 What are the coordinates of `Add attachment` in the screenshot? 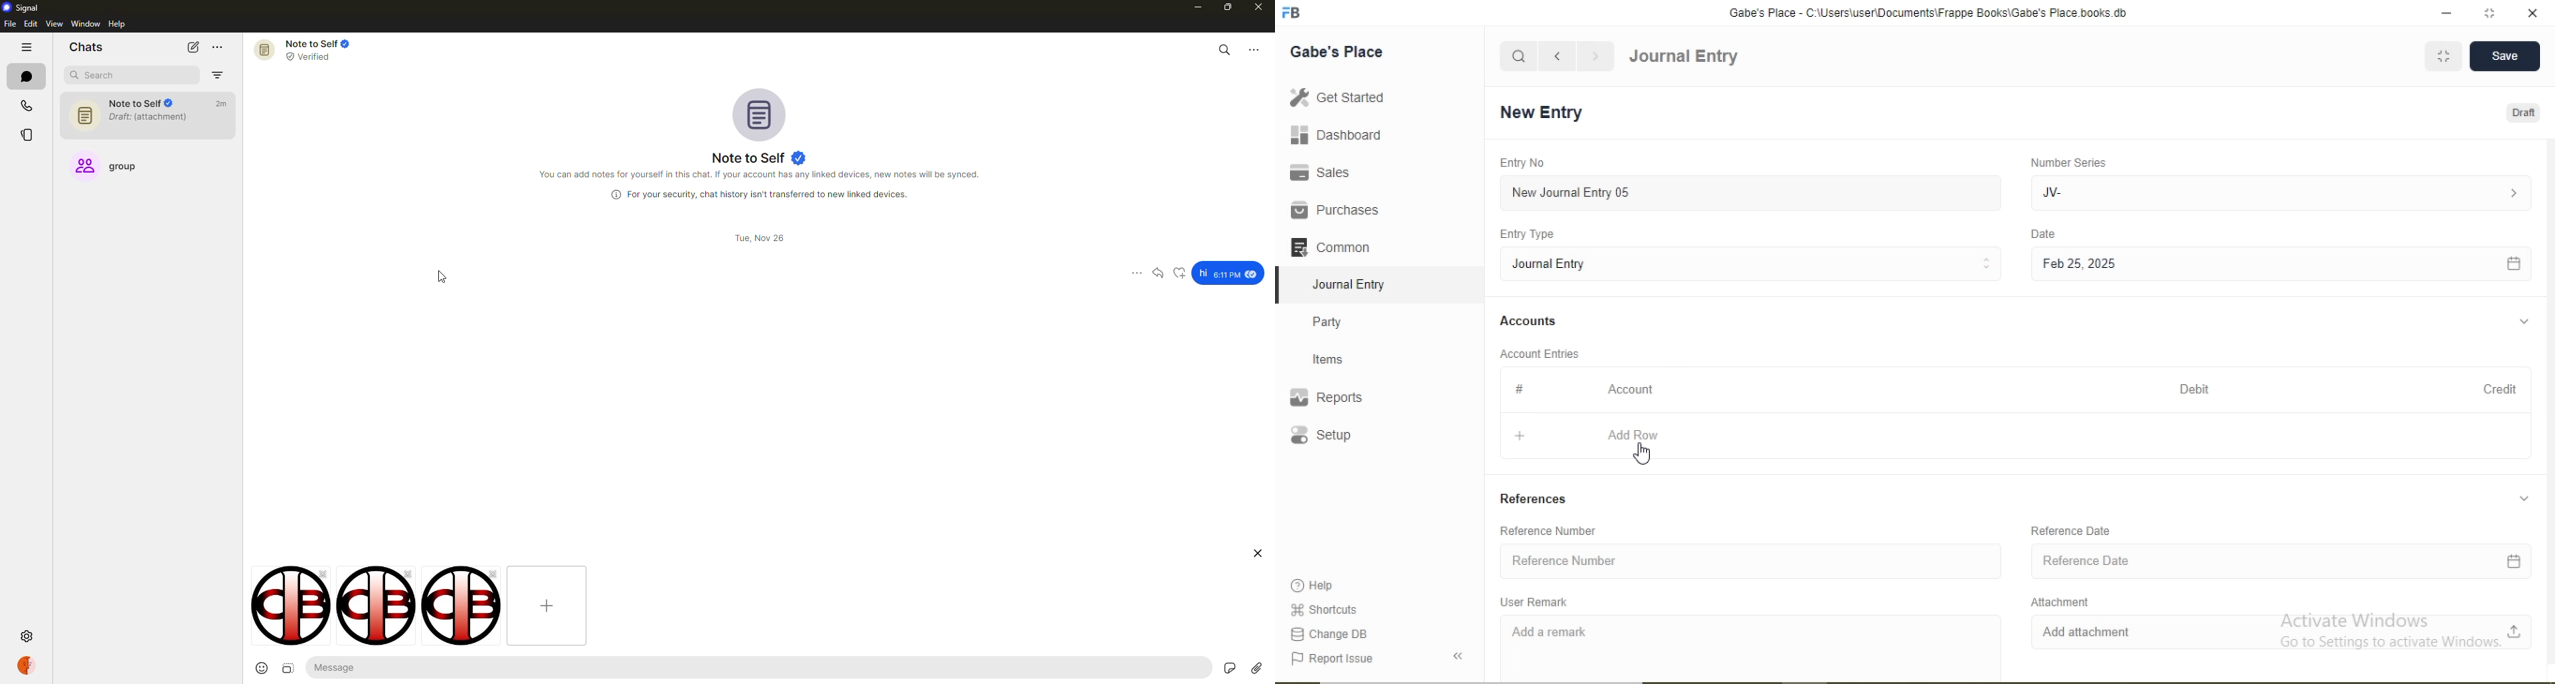 It's located at (2281, 632).